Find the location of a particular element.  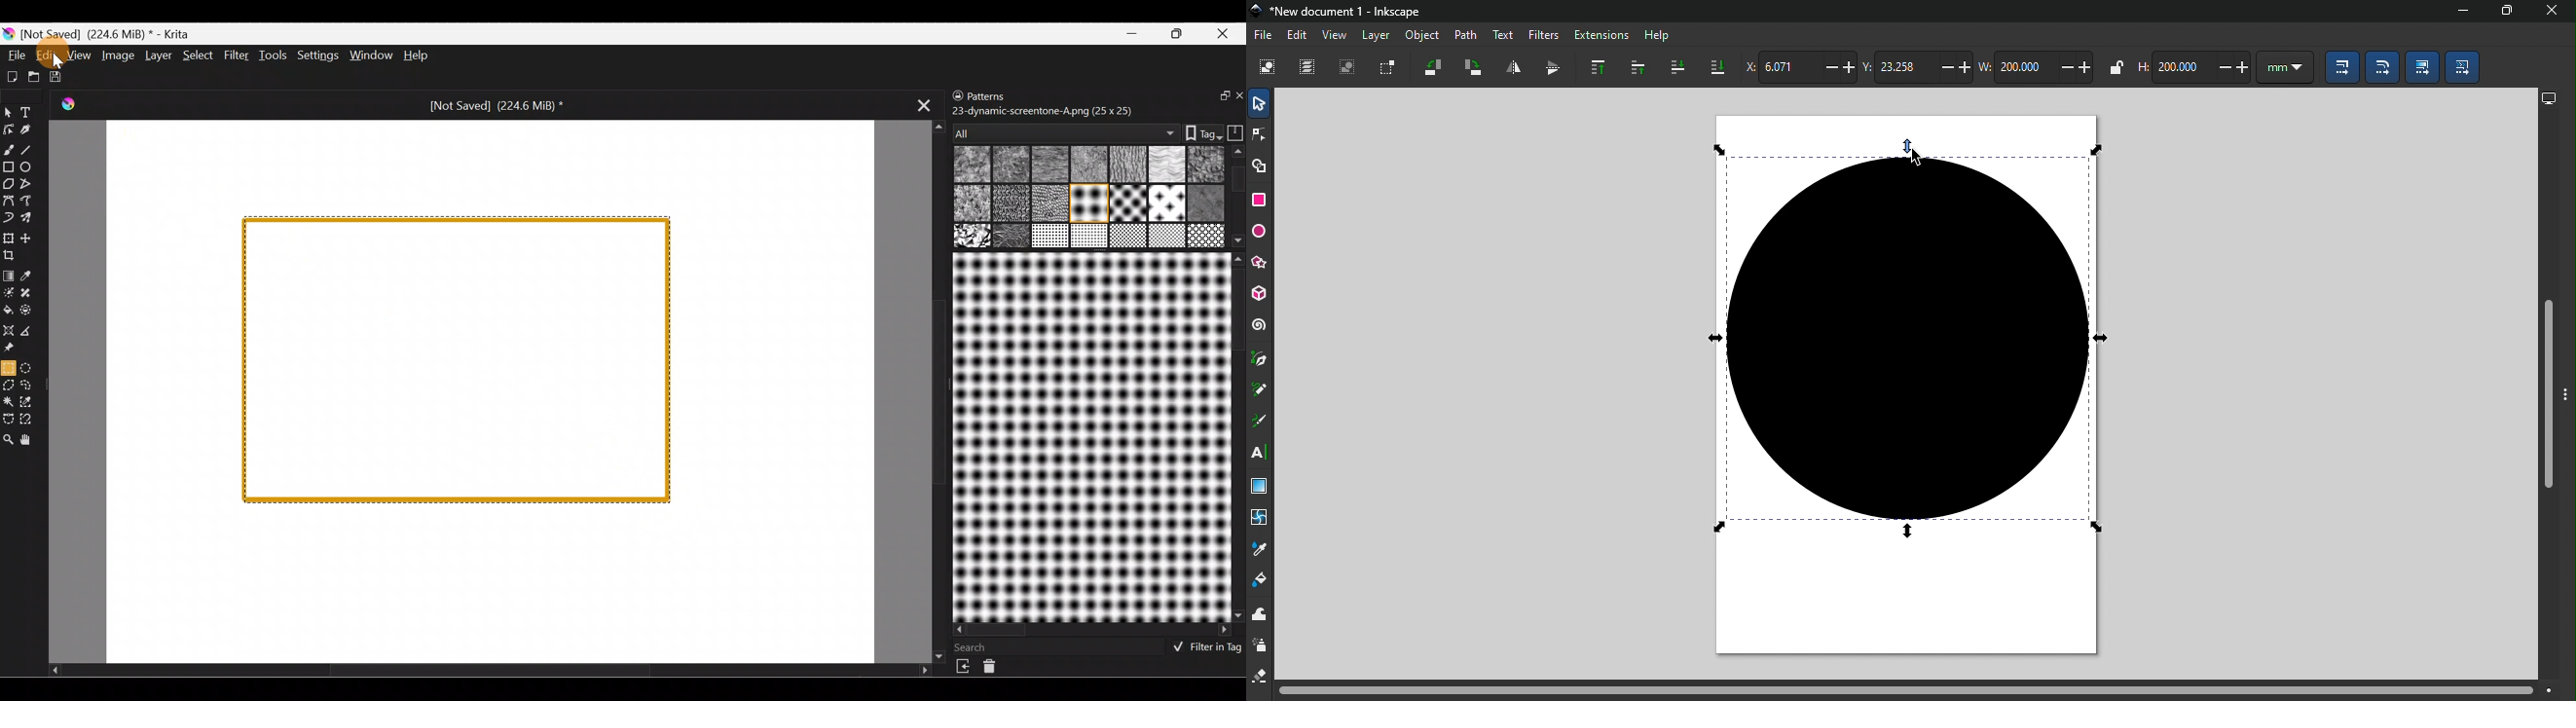

Import resource is located at coordinates (964, 667).